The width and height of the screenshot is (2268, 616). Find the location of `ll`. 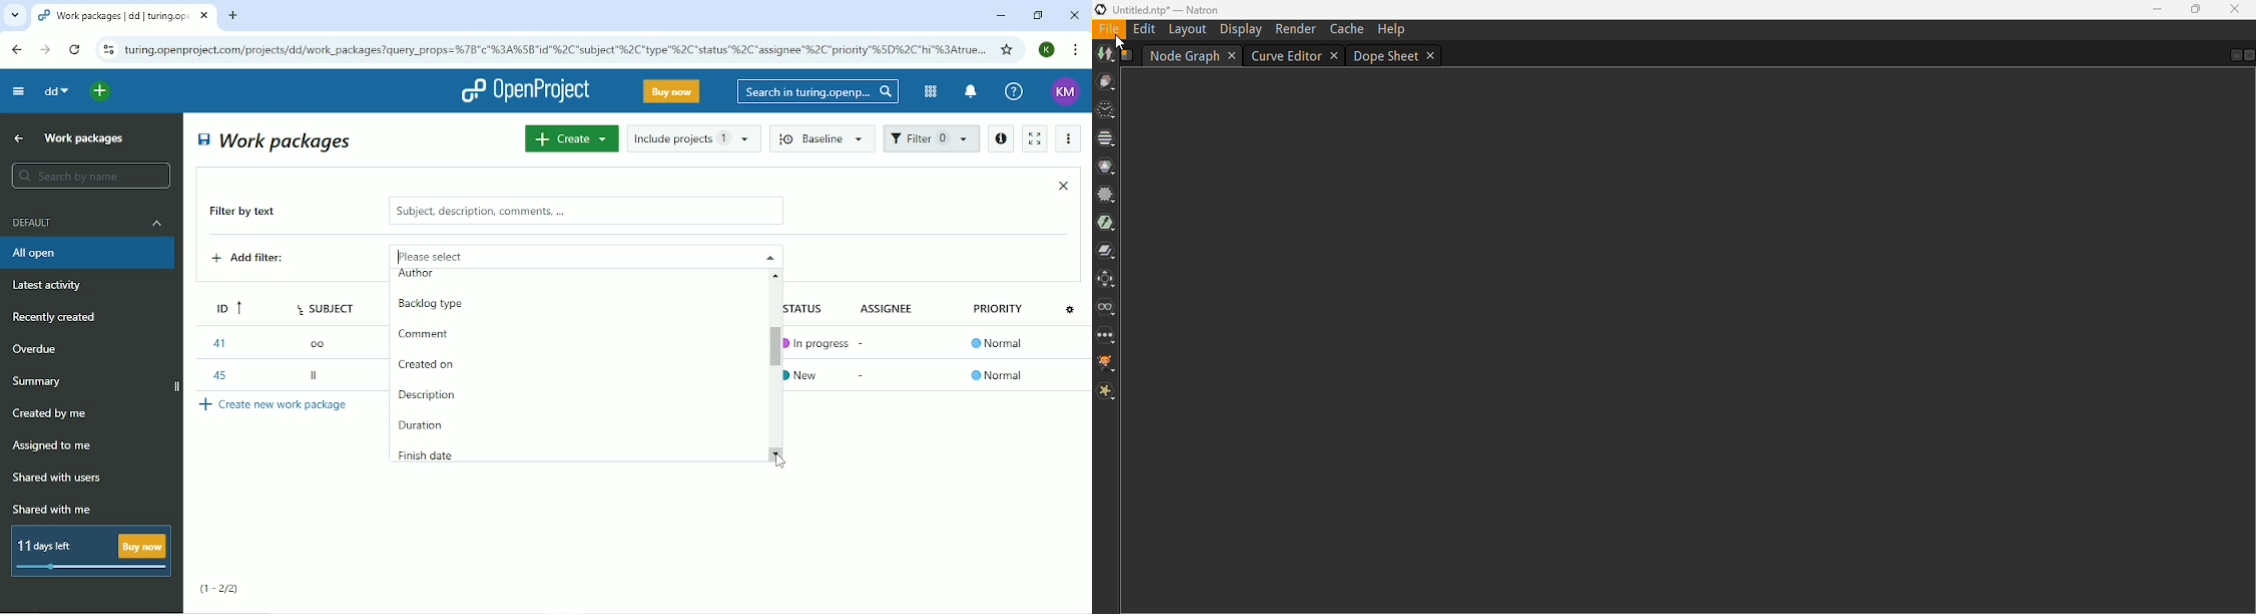

ll is located at coordinates (316, 378).